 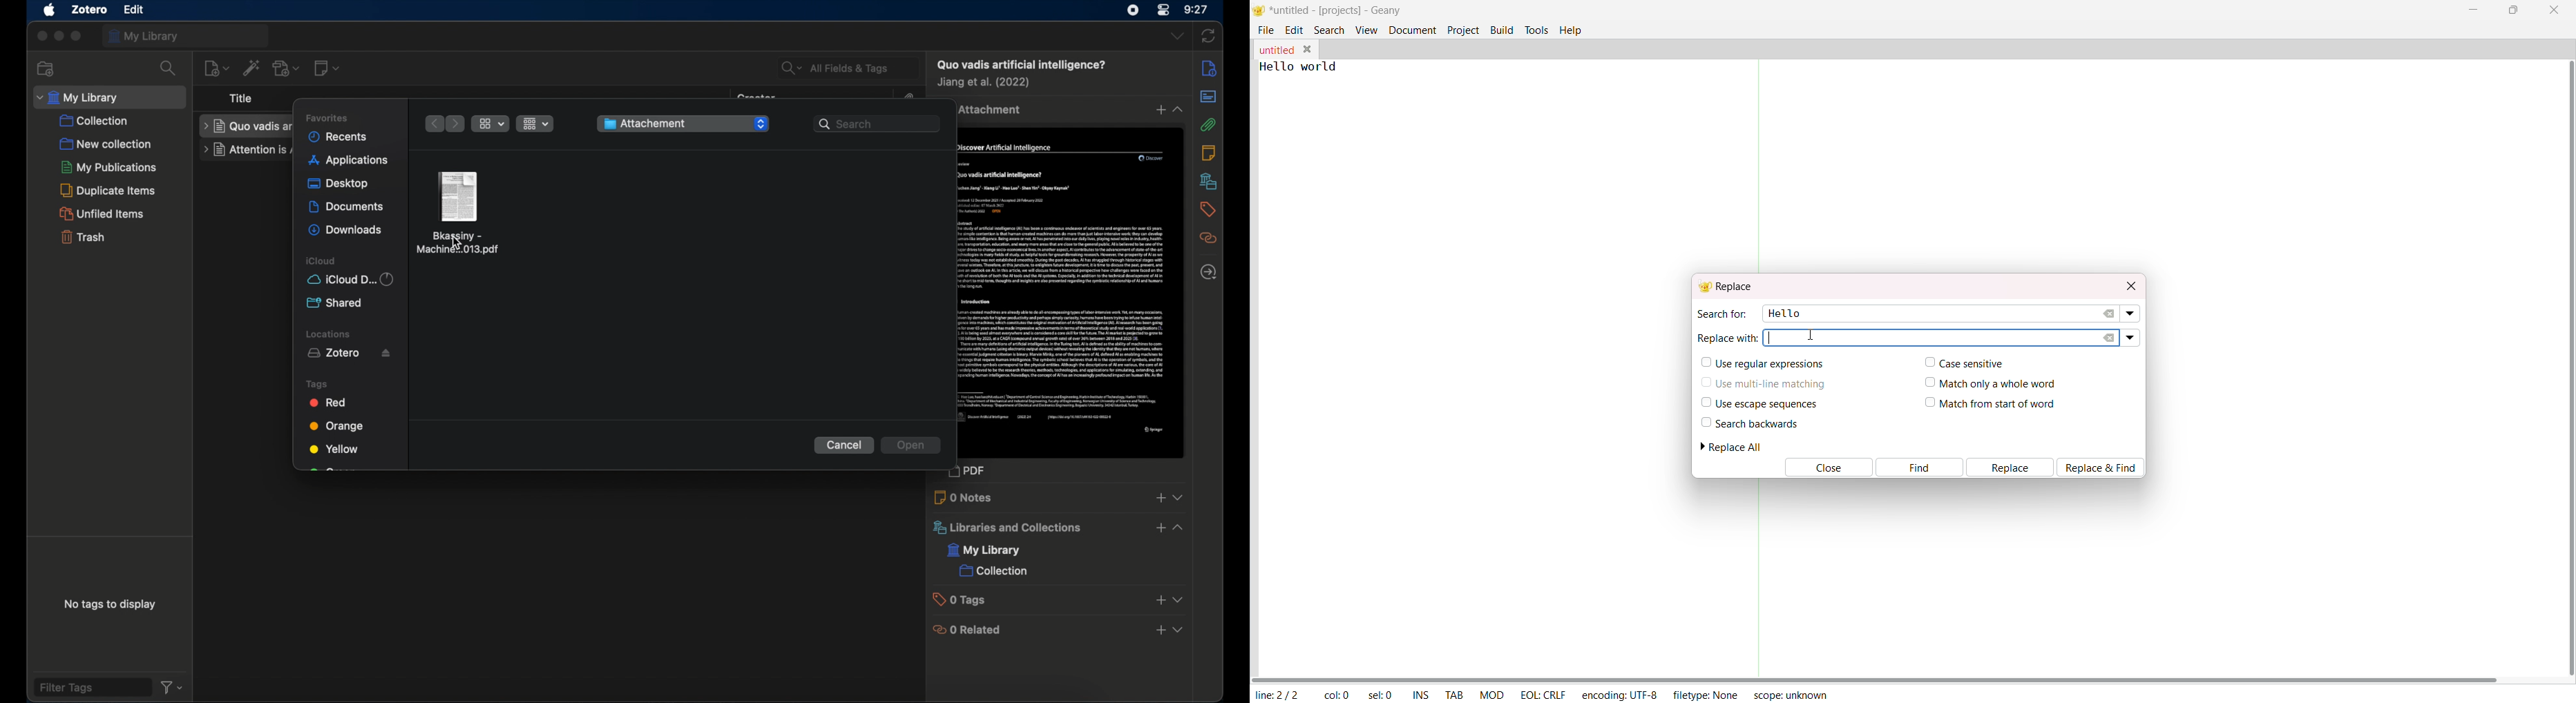 What do you see at coordinates (186, 35) in the screenshot?
I see `my library` at bounding box center [186, 35].